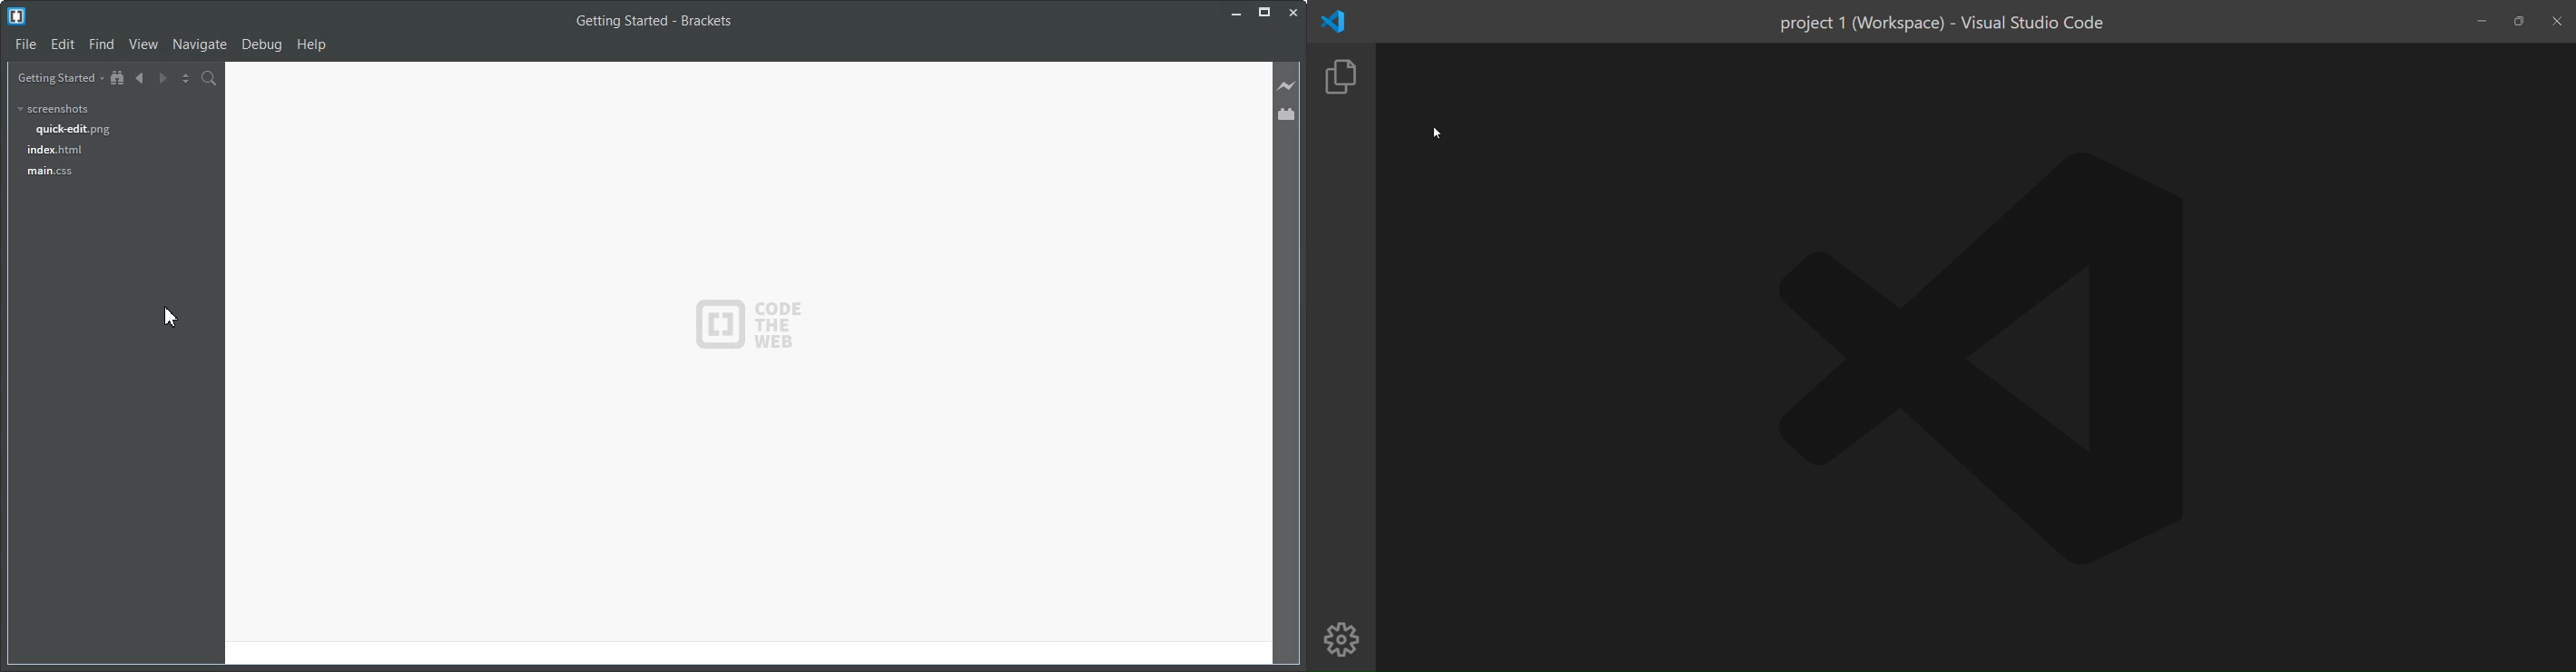  I want to click on Text, so click(655, 20).